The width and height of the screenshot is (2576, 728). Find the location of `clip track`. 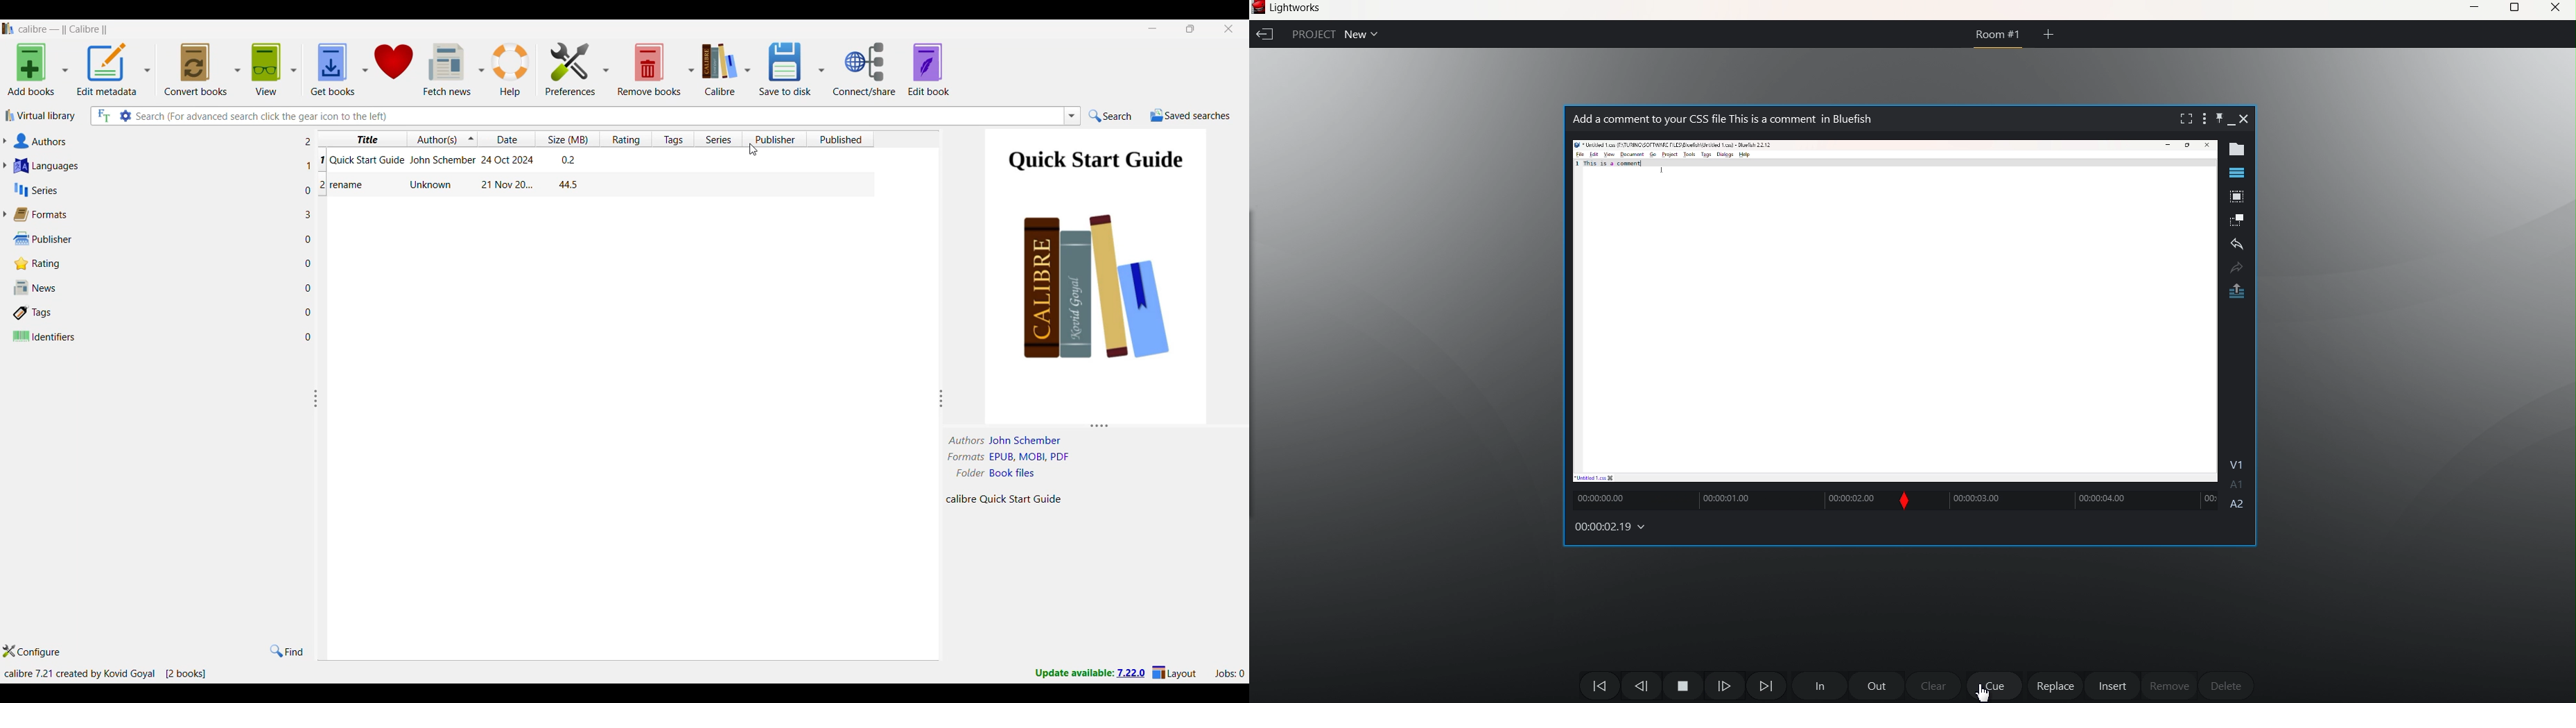

clip track is located at coordinates (1727, 499).